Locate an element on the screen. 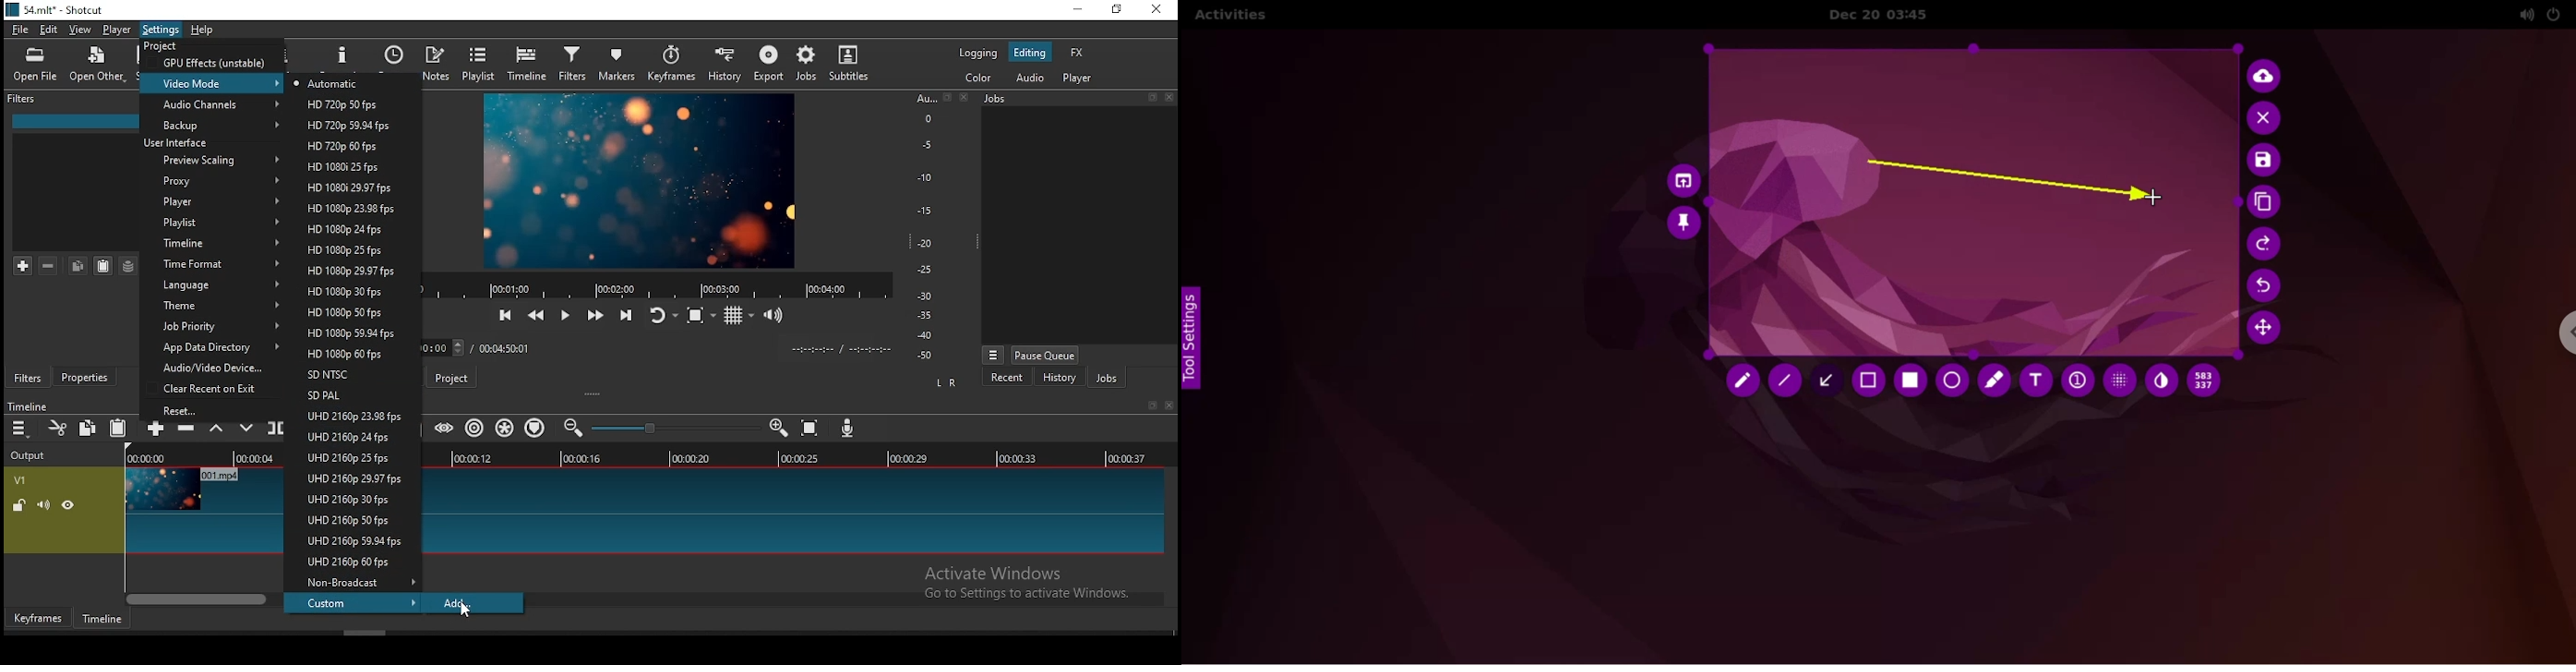 The width and height of the screenshot is (2576, 672). copy is located at coordinates (90, 431).